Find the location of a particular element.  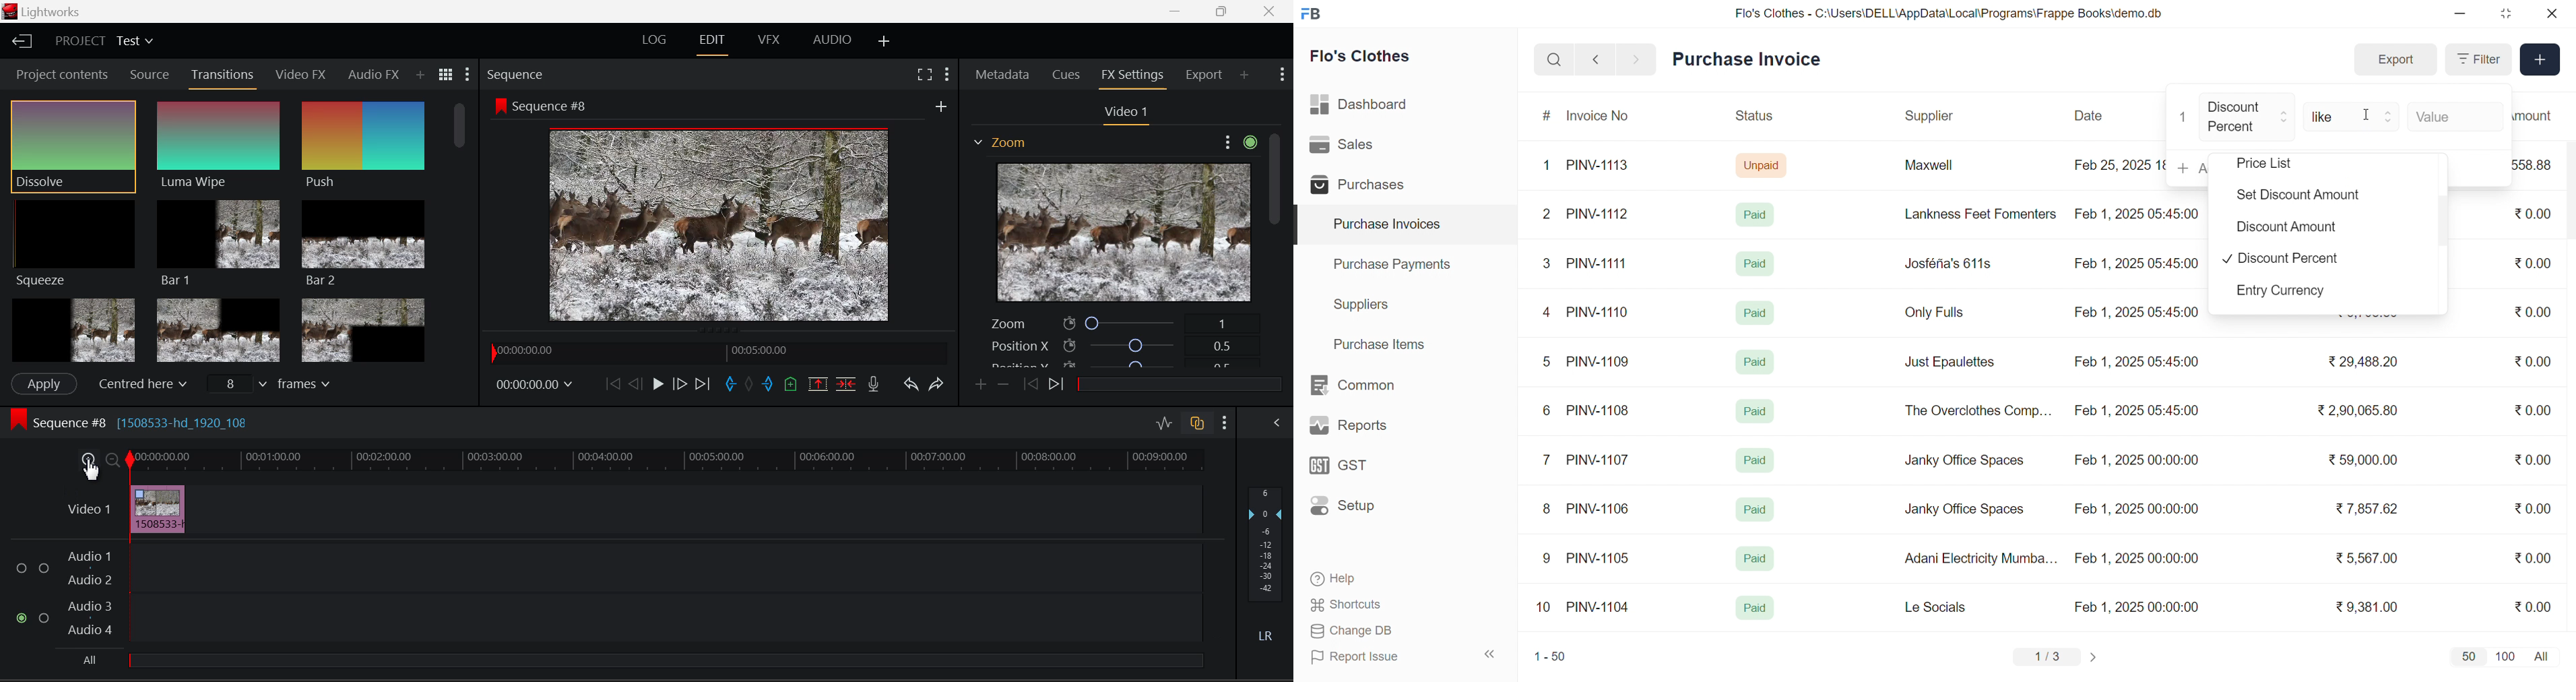

₹ 59,000.00 is located at coordinates (2367, 461).